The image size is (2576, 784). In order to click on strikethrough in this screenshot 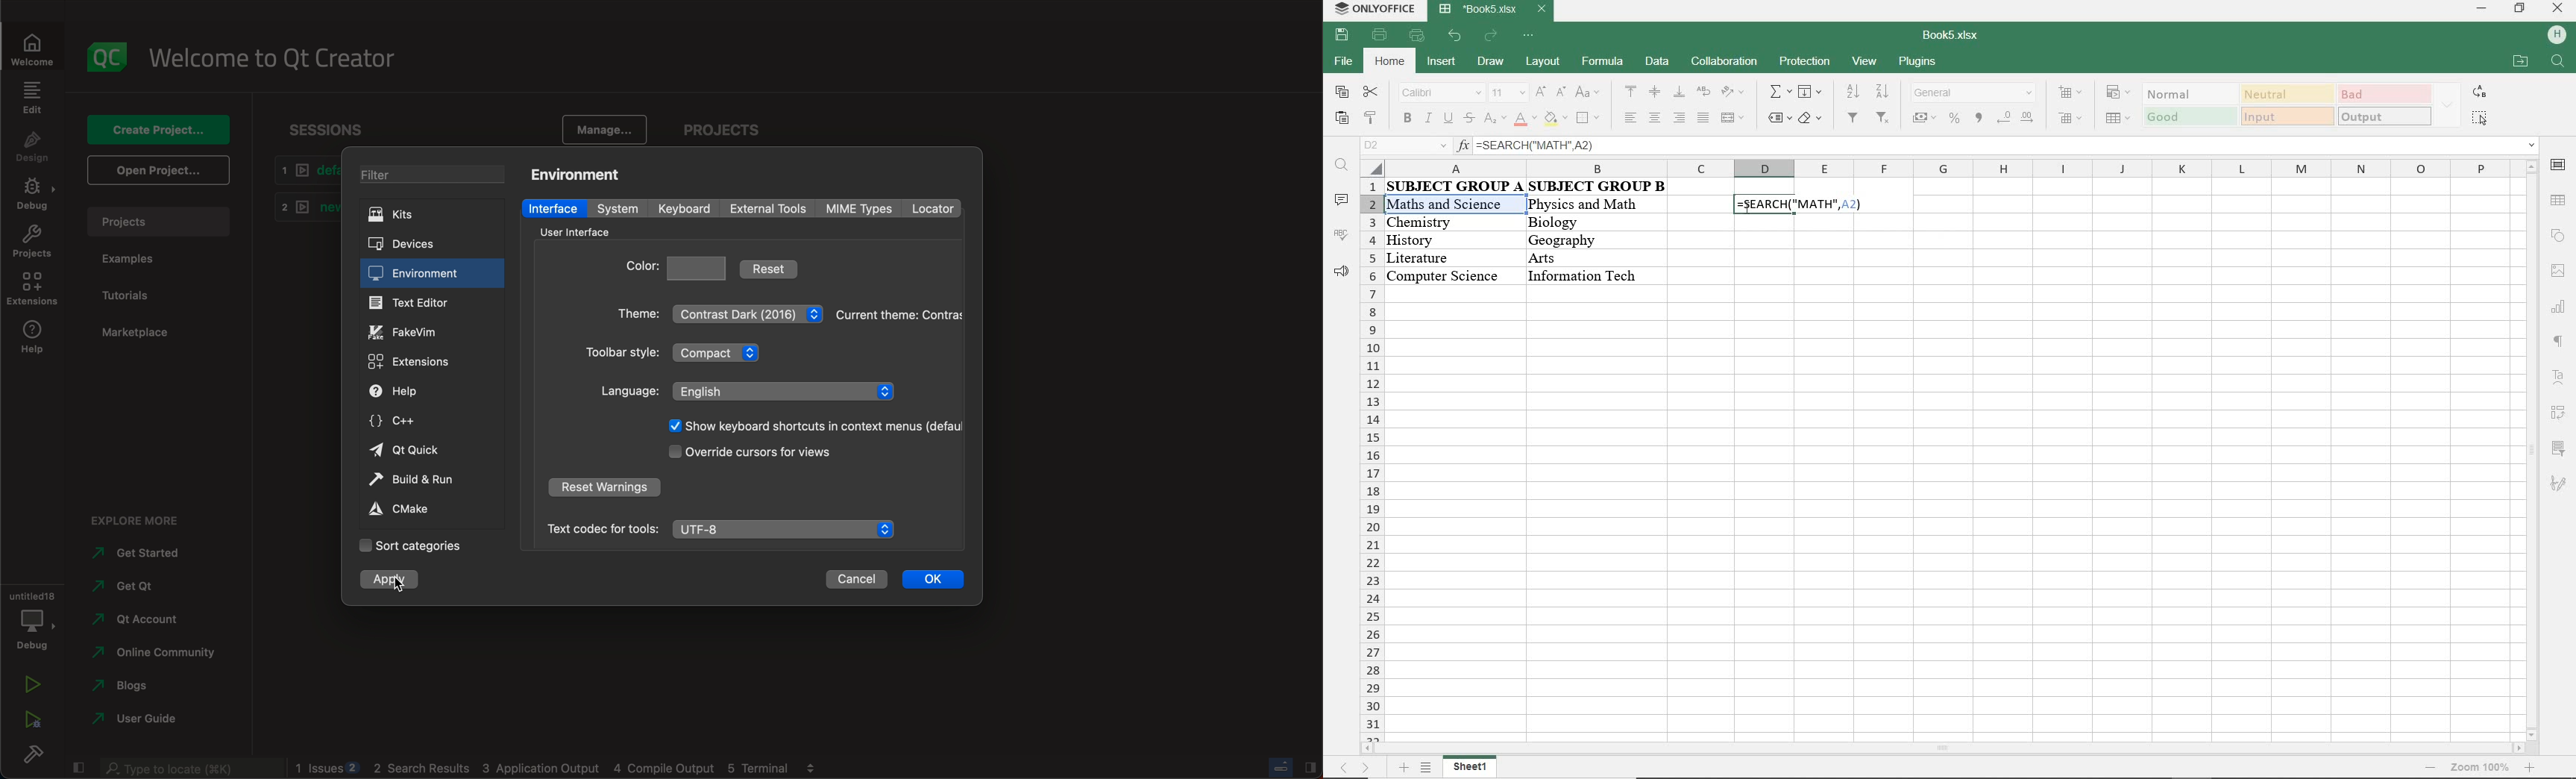, I will do `click(1468, 119)`.